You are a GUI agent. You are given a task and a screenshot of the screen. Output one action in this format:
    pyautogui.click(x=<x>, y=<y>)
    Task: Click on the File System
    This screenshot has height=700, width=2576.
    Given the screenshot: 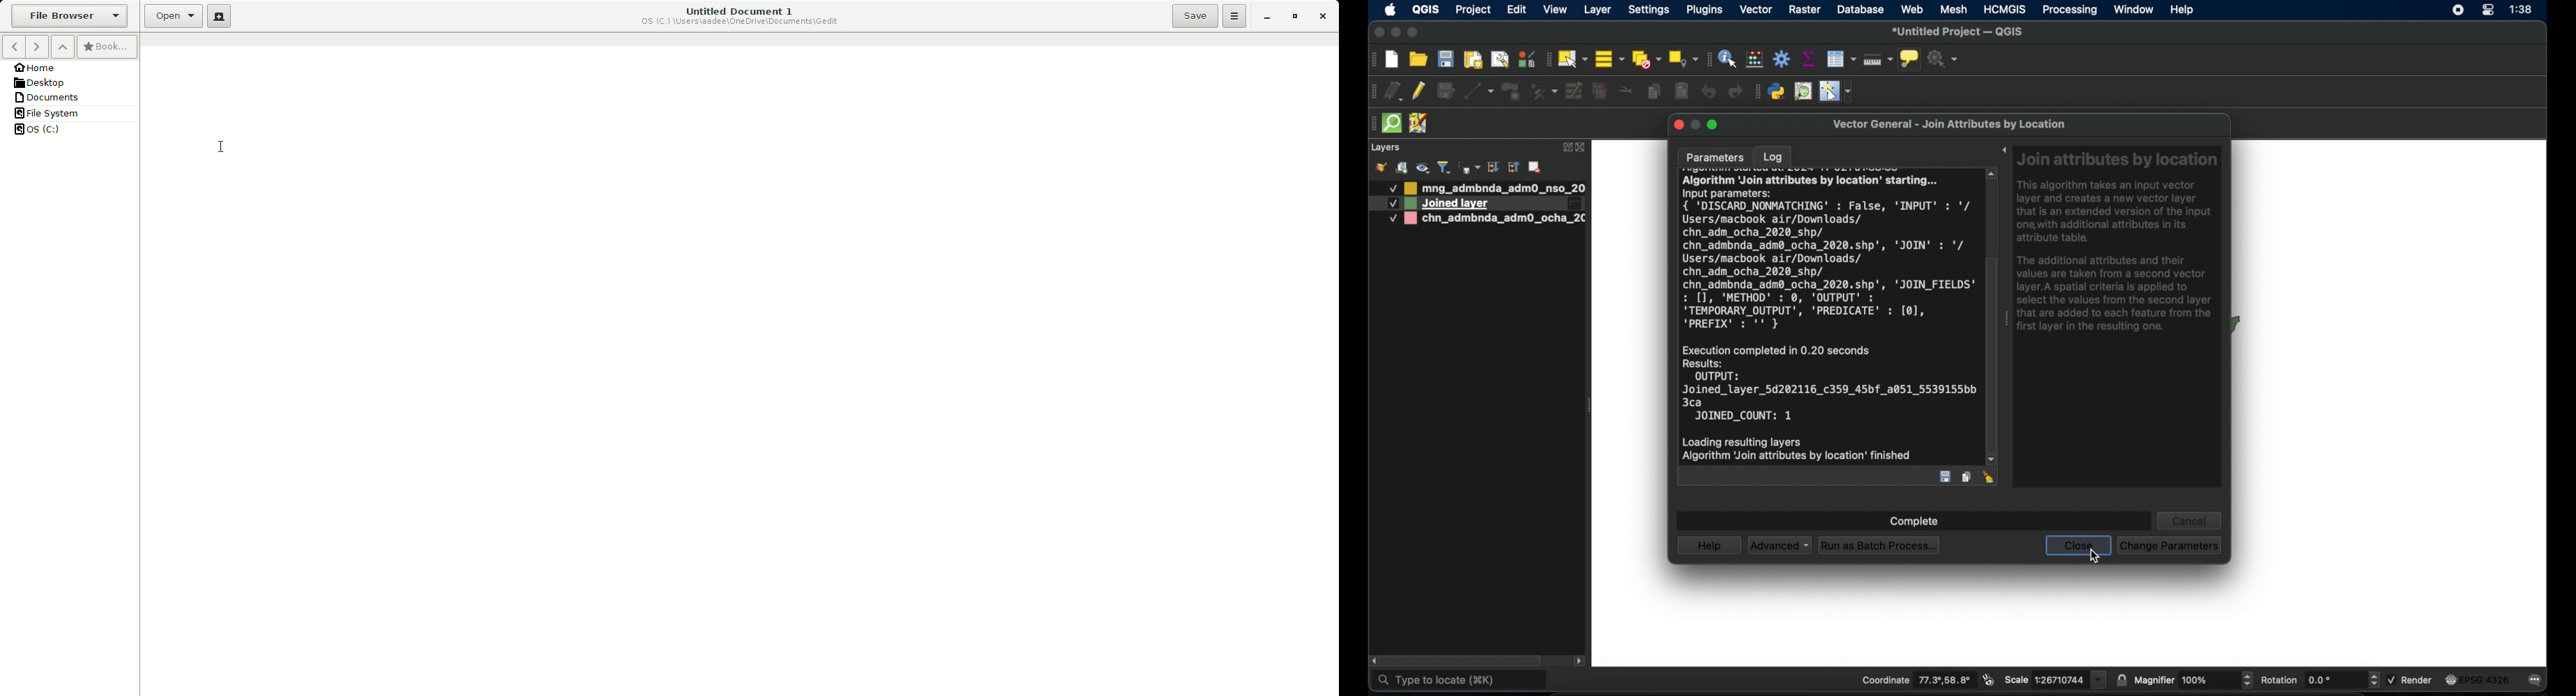 What is the action you would take?
    pyautogui.click(x=47, y=112)
    